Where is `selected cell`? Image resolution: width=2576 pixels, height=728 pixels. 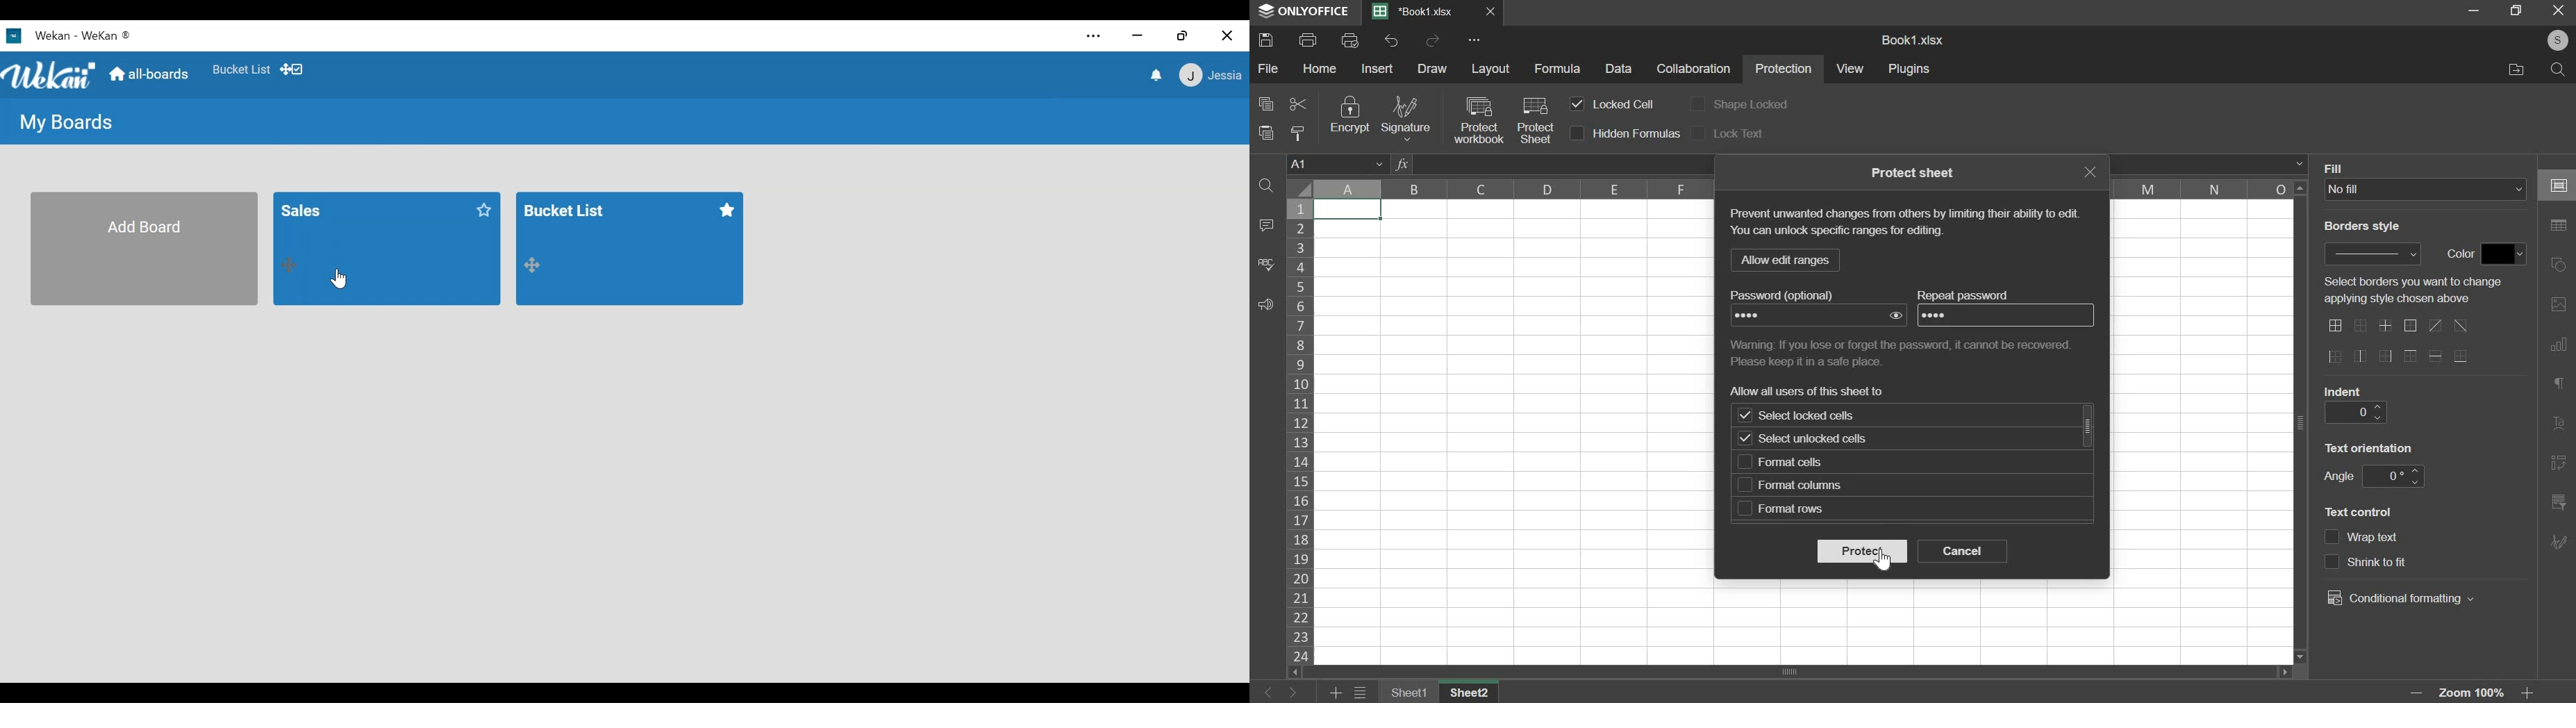
selected cell is located at coordinates (1348, 210).